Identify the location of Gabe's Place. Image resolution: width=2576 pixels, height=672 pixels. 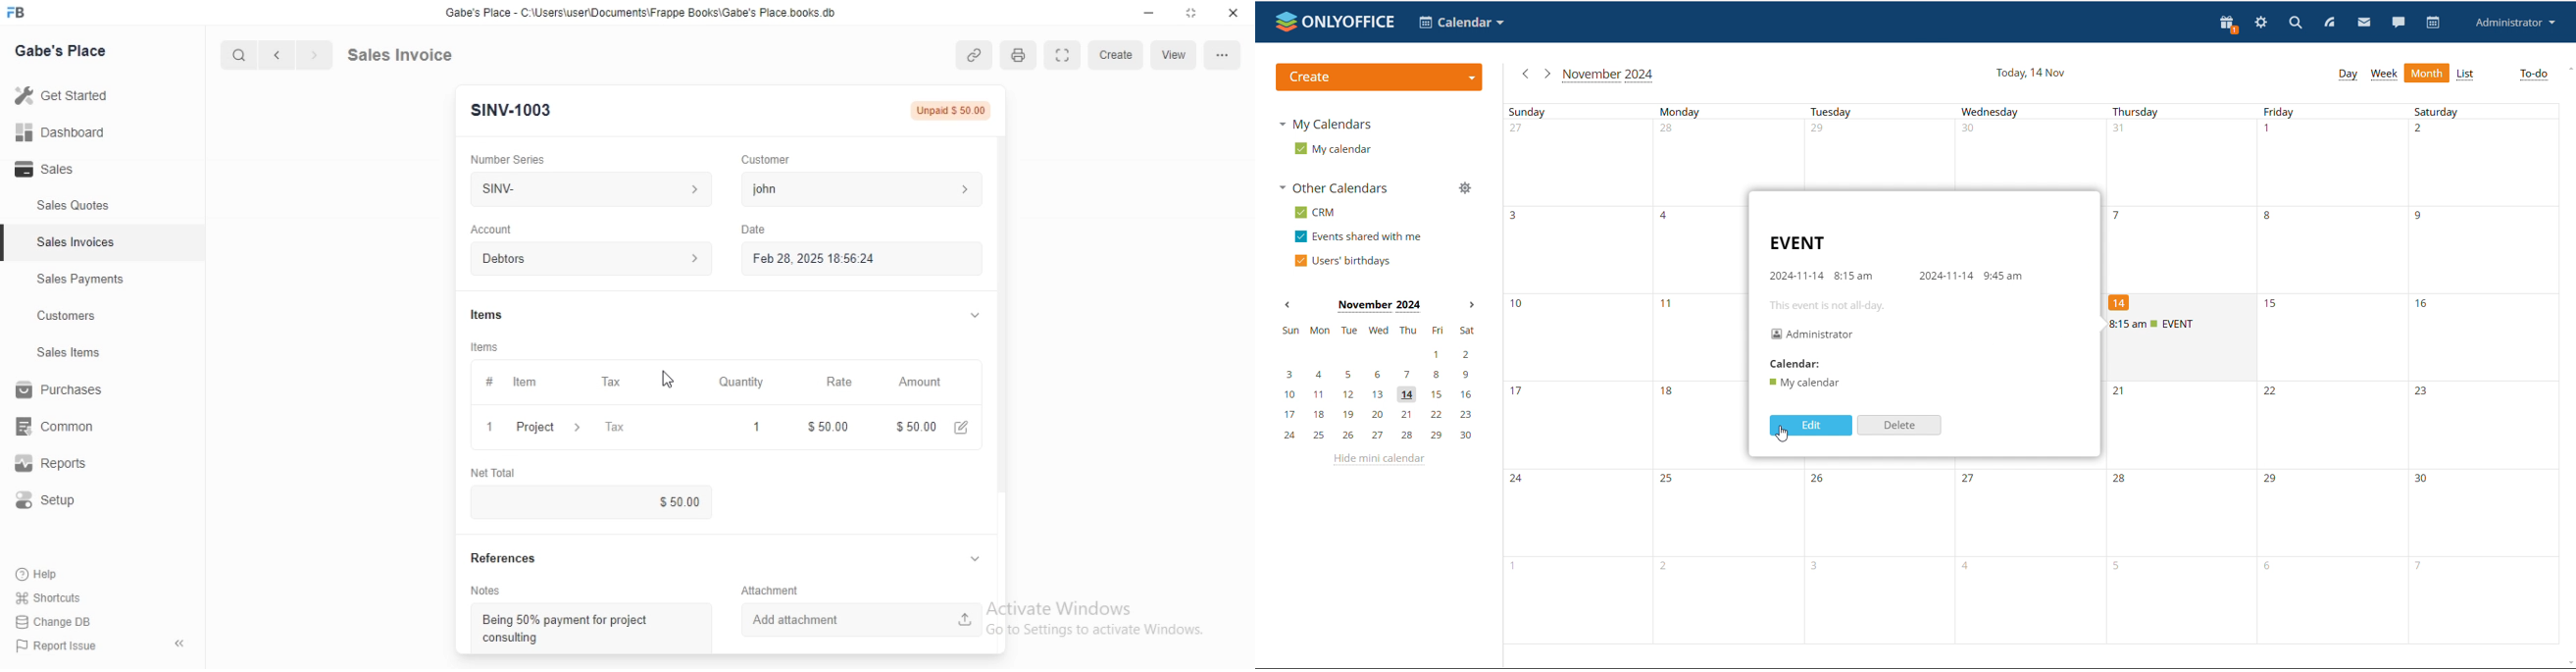
(65, 49).